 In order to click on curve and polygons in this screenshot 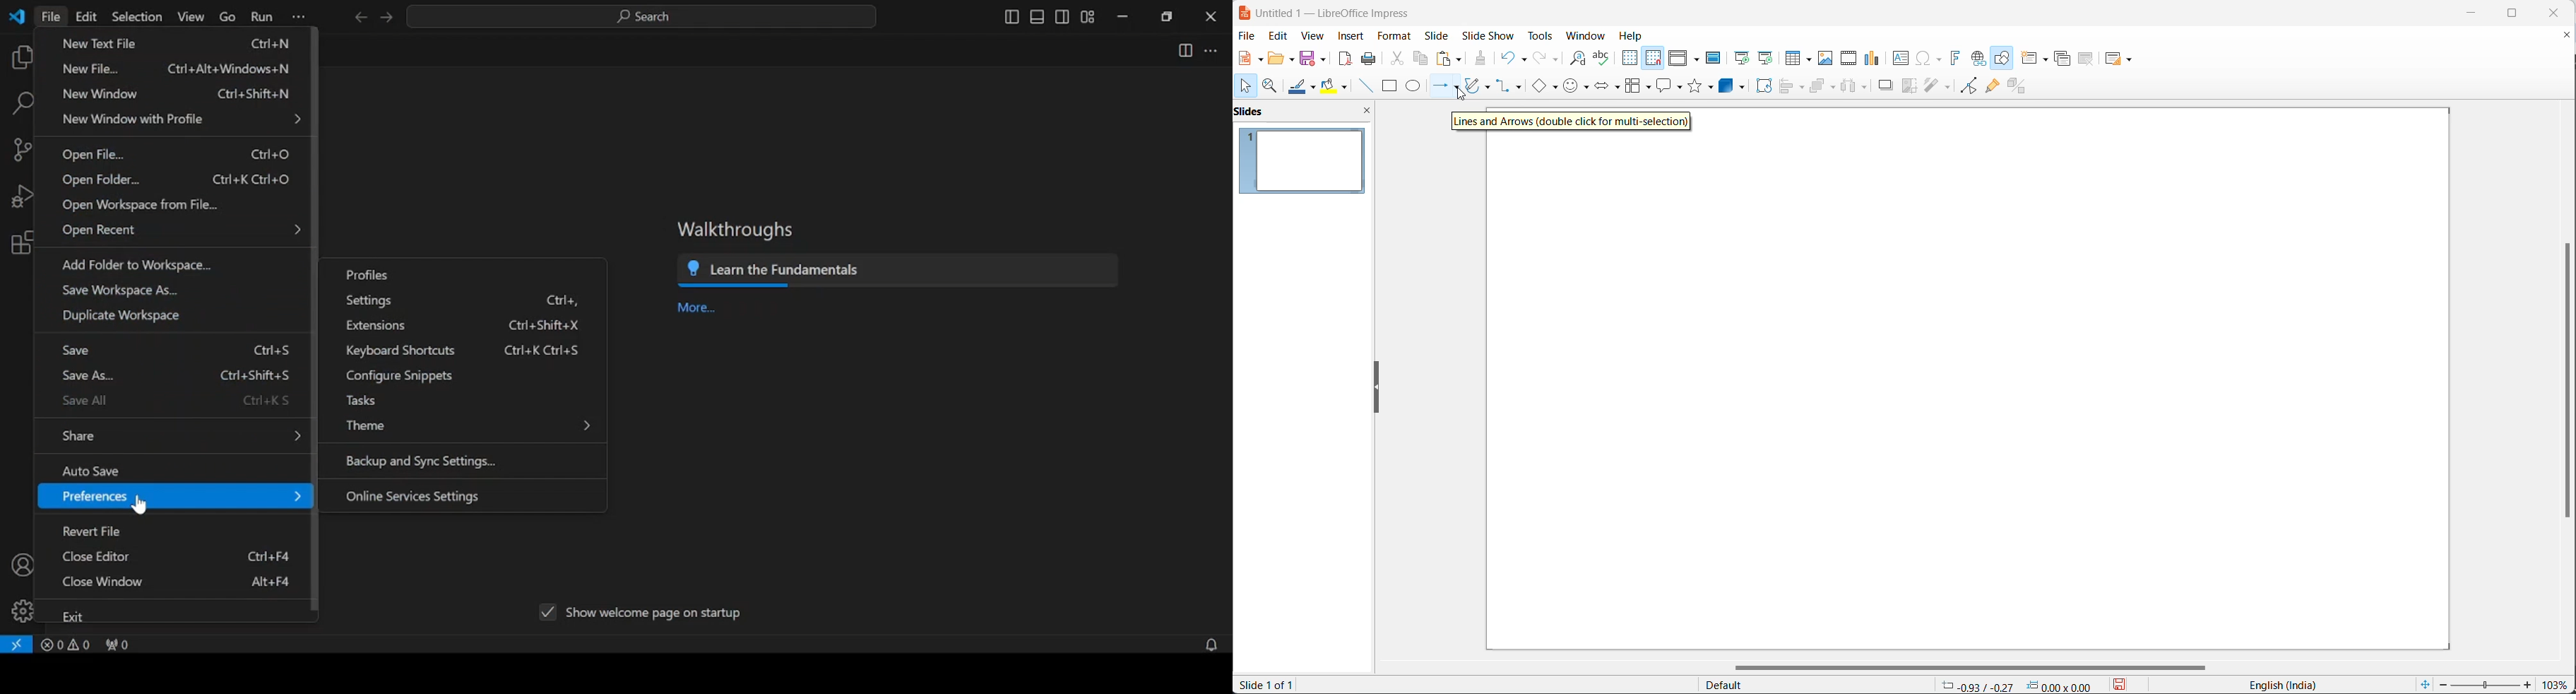, I will do `click(1480, 84)`.